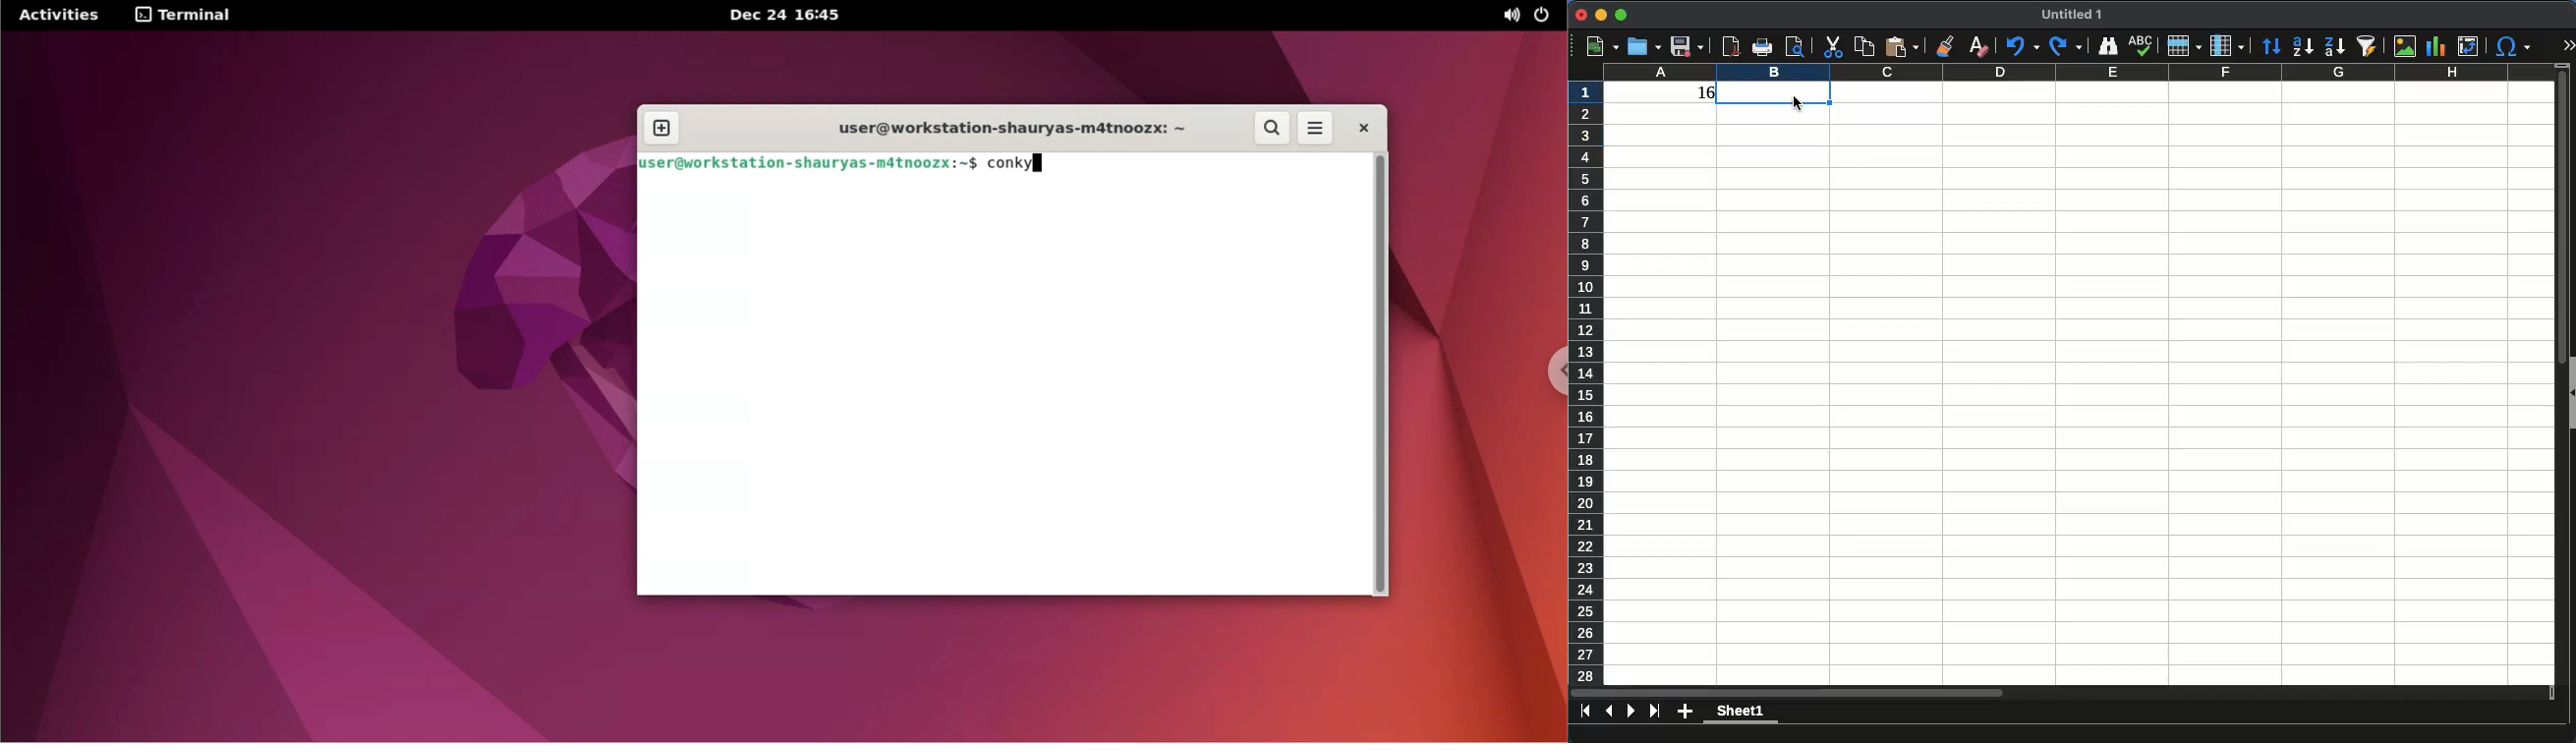 Image resolution: width=2576 pixels, height=756 pixels. I want to click on descending, so click(2334, 47).